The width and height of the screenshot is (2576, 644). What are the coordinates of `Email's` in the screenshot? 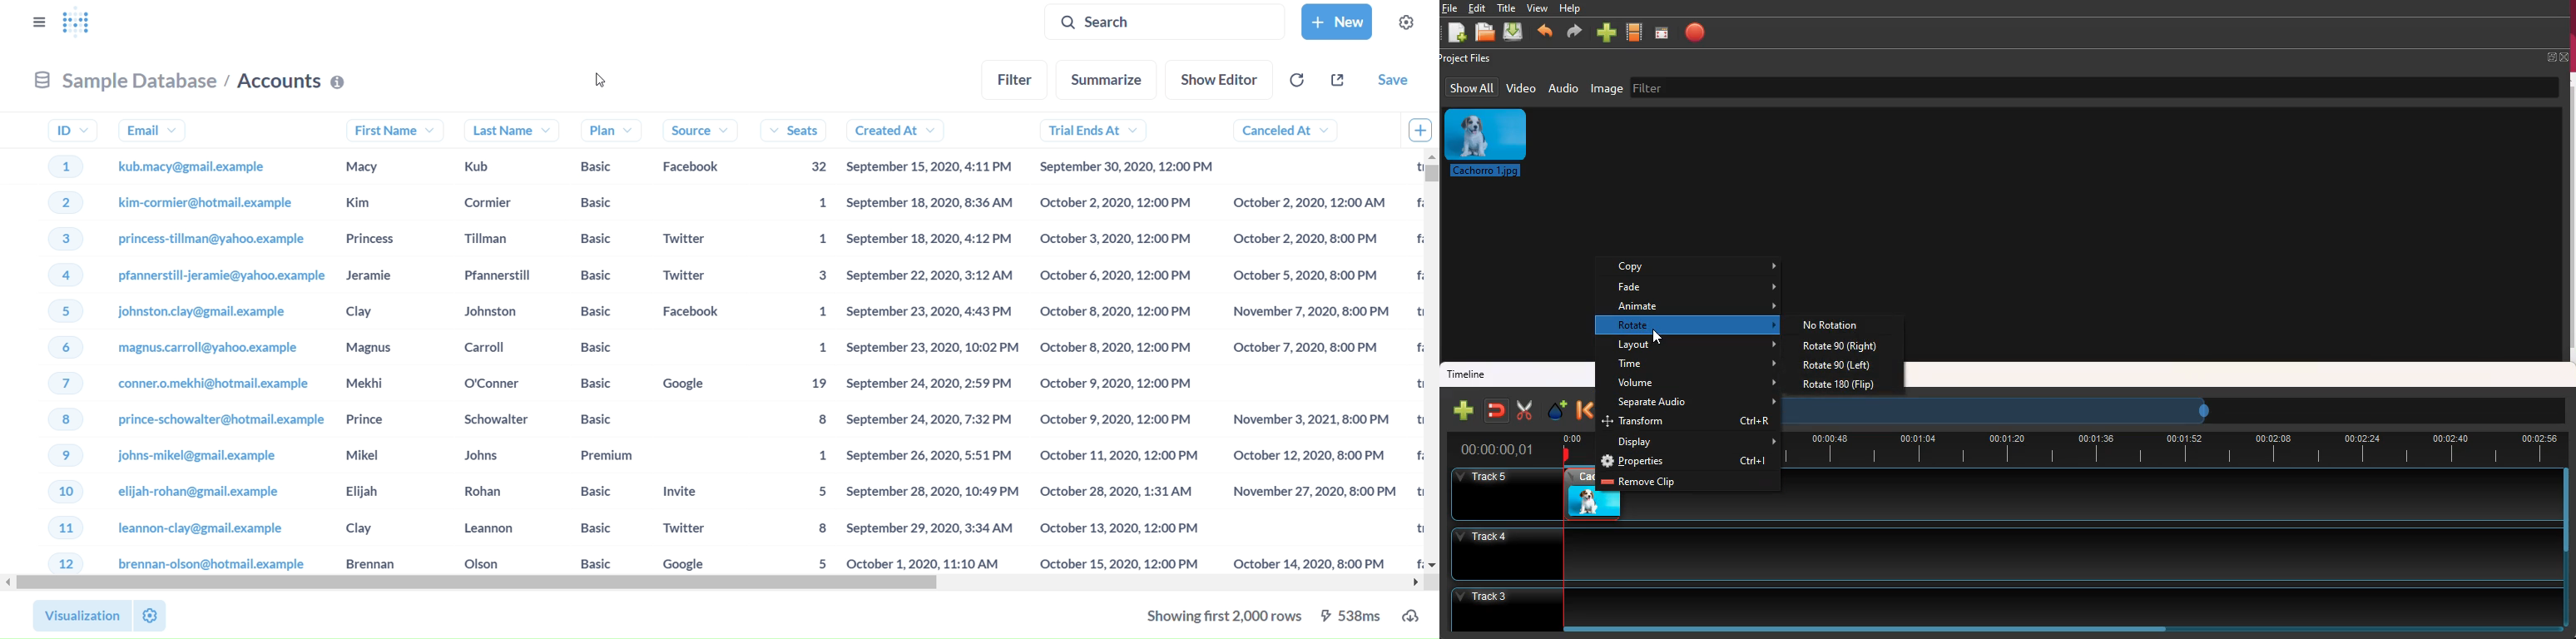 It's located at (215, 343).